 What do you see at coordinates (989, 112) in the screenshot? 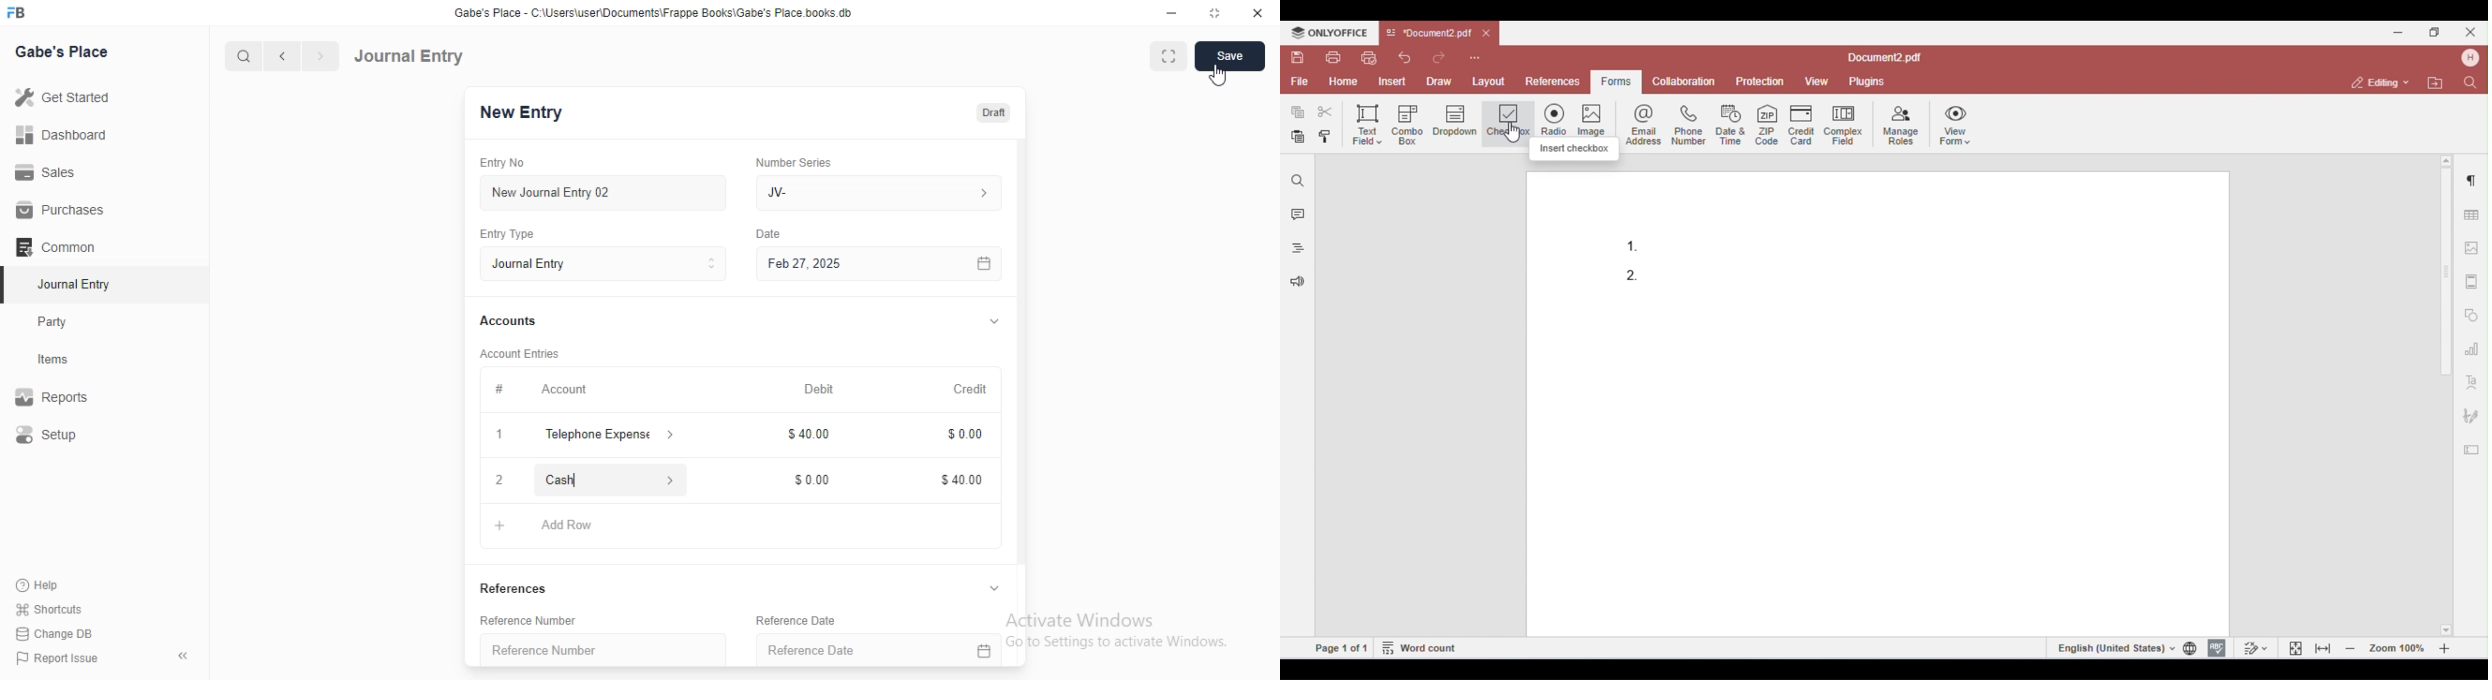
I see `Draft` at bounding box center [989, 112].